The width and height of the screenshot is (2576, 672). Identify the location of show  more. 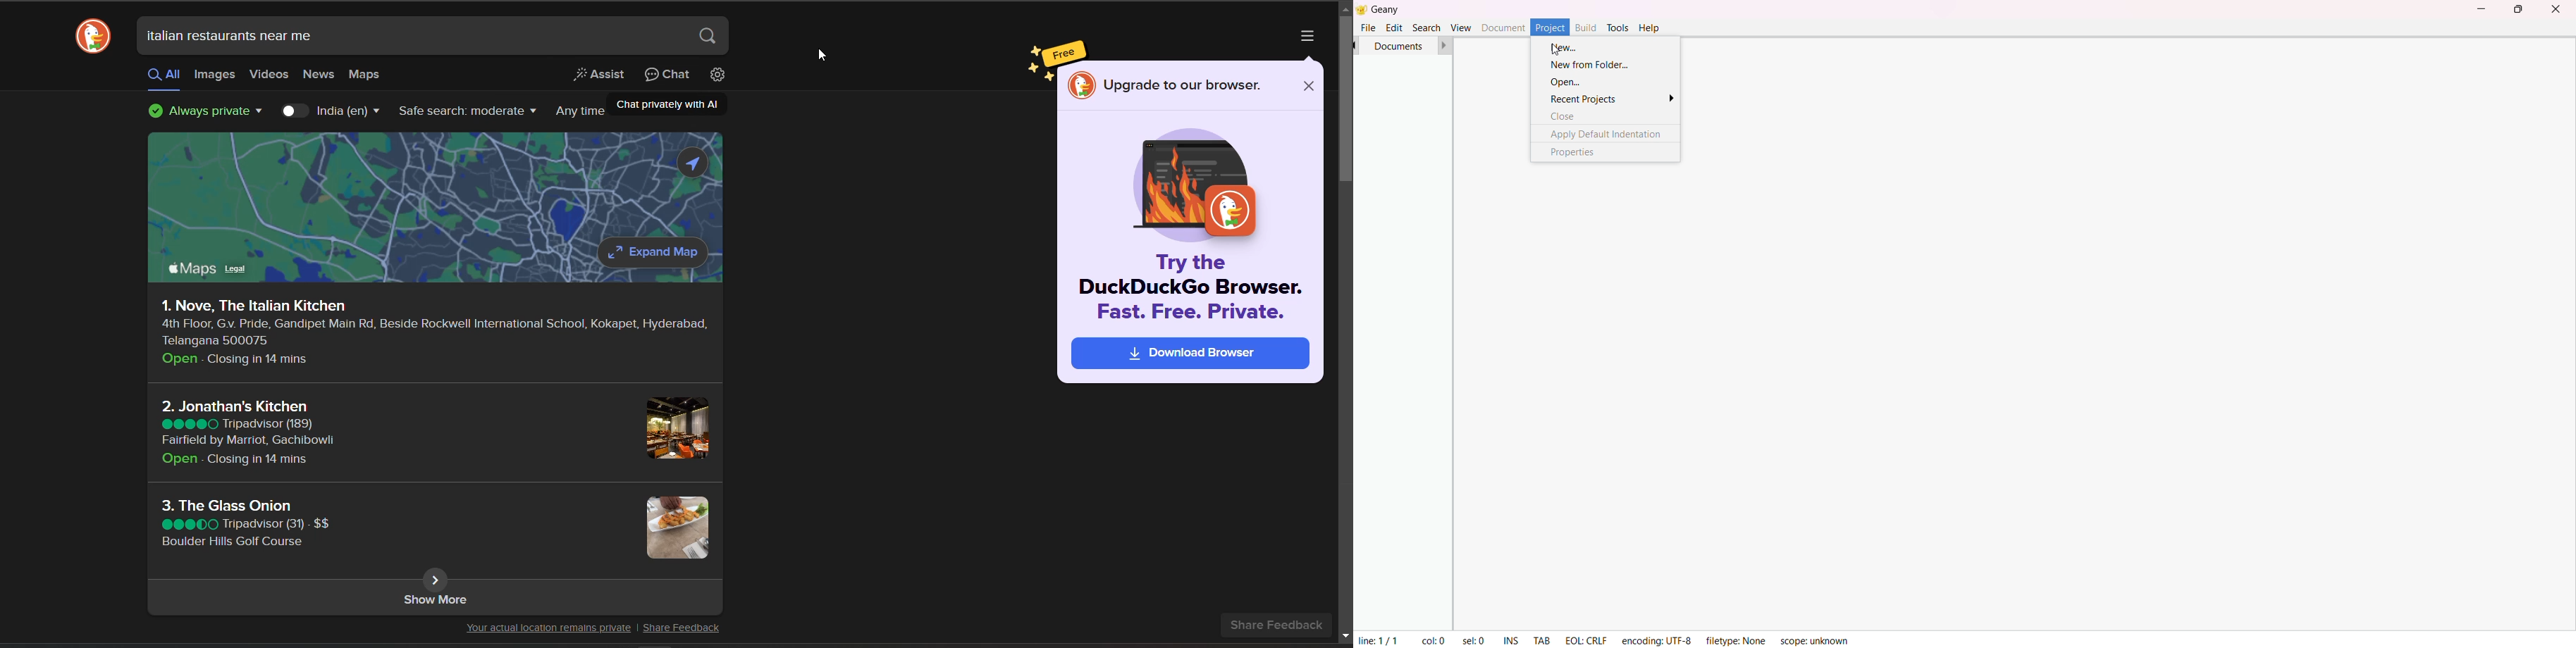
(434, 606).